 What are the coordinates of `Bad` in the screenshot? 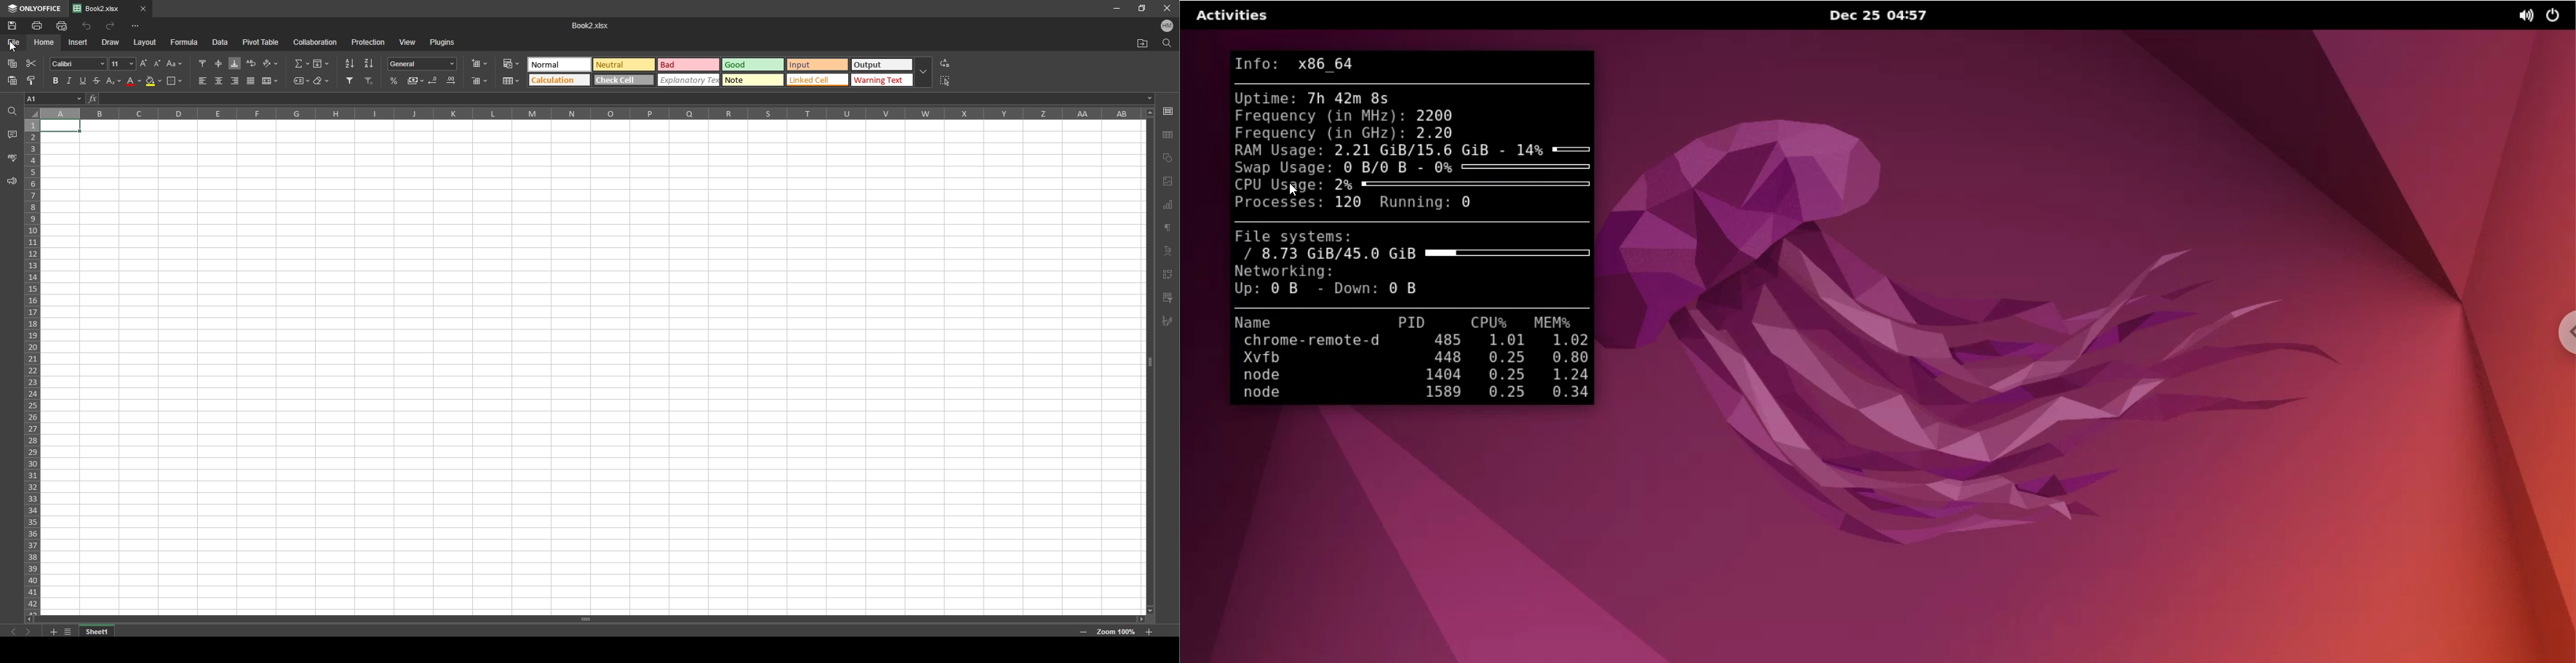 It's located at (690, 64).